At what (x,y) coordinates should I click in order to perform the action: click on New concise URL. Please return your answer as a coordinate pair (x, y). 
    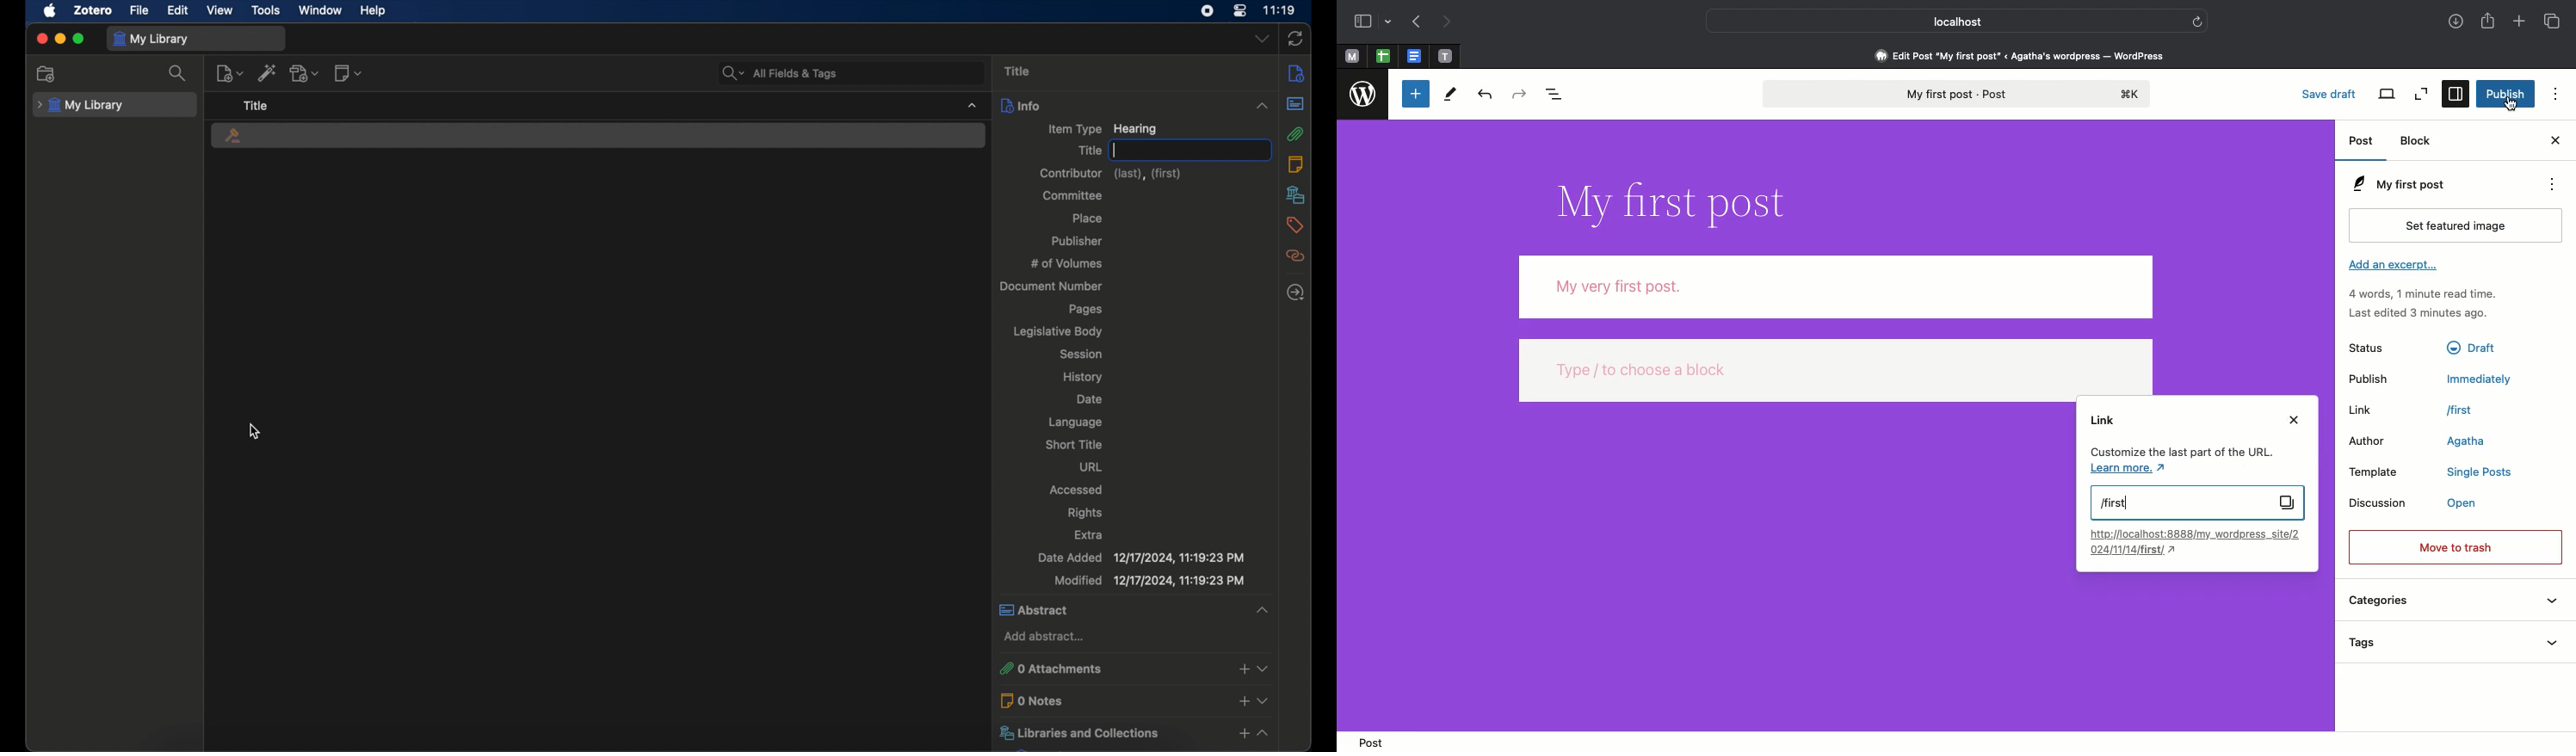
    Looking at the image, I should click on (2191, 541).